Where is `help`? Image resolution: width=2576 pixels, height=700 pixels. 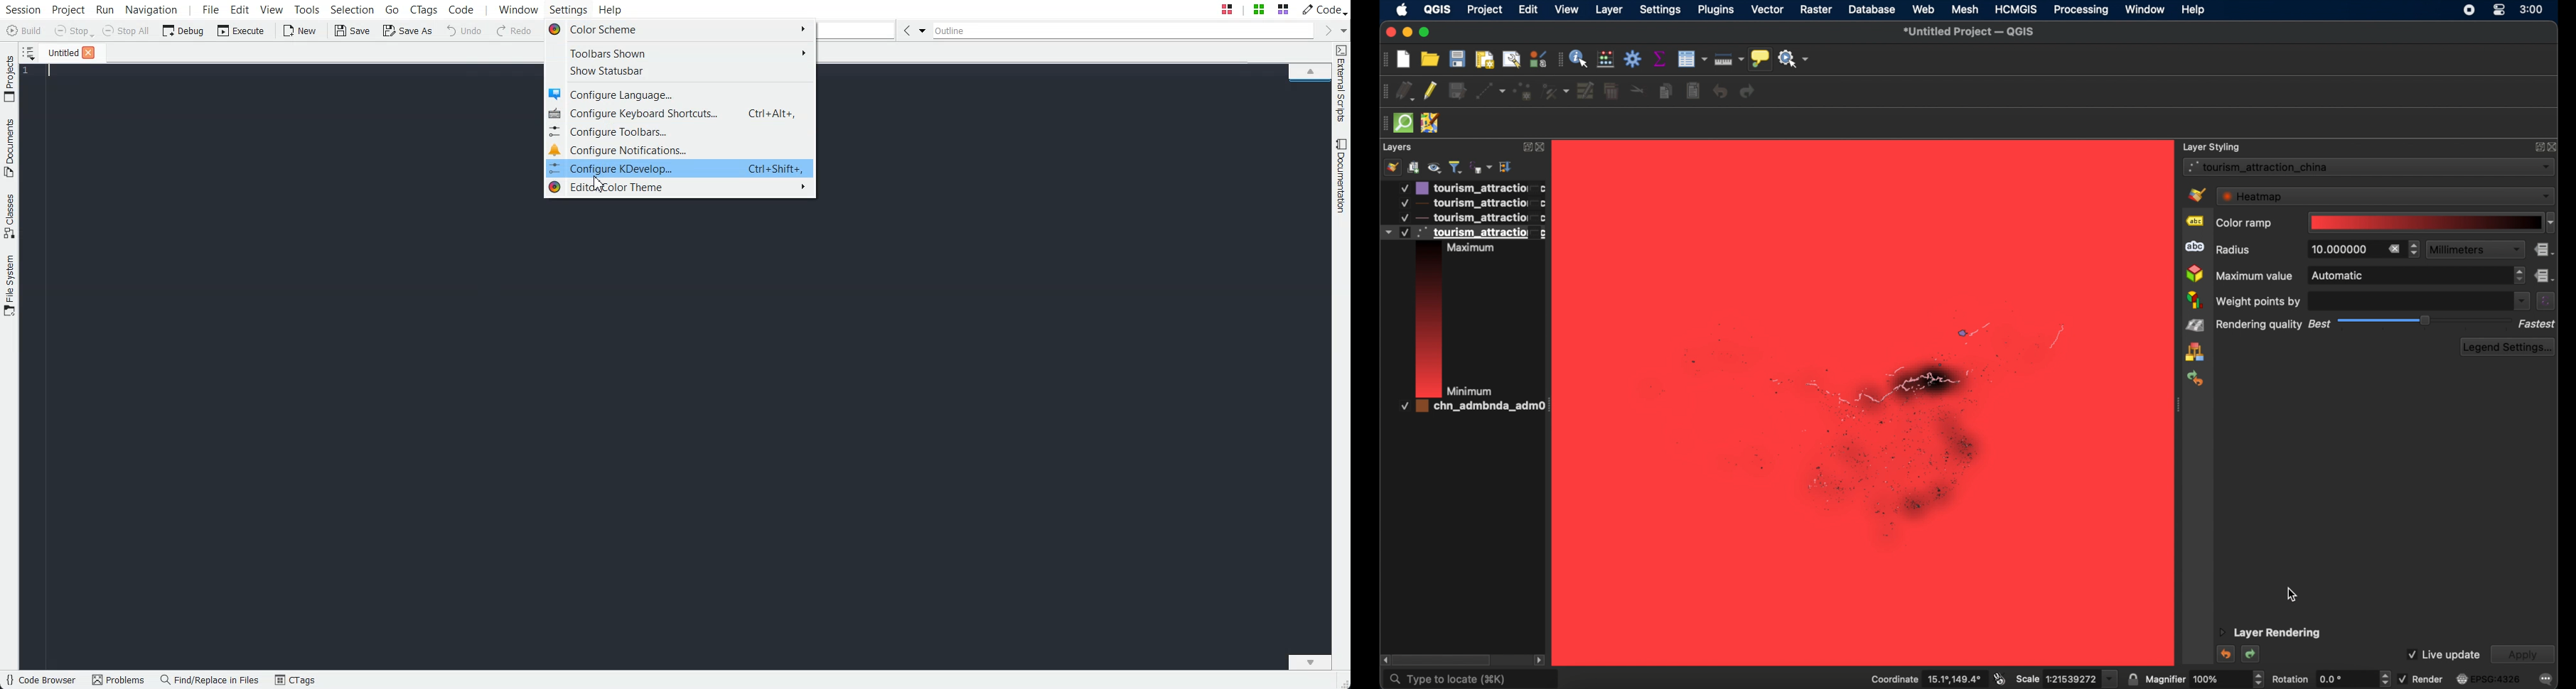
help is located at coordinates (2194, 10).